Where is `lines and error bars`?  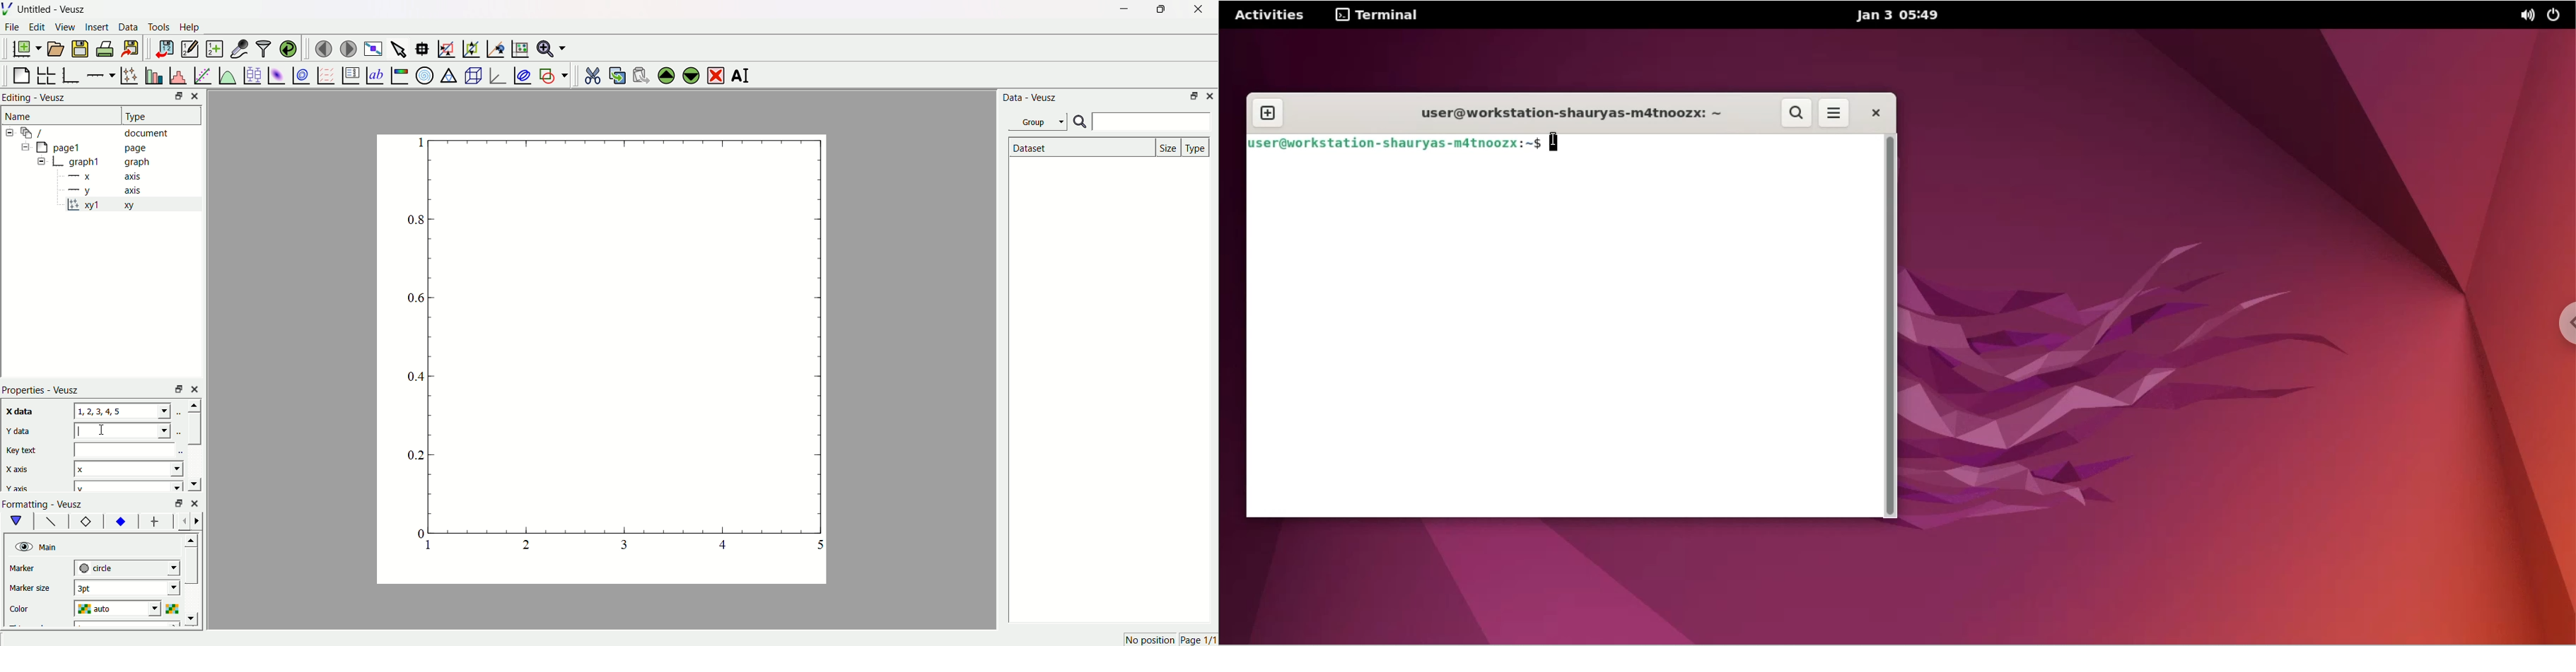
lines and error bars is located at coordinates (129, 74).